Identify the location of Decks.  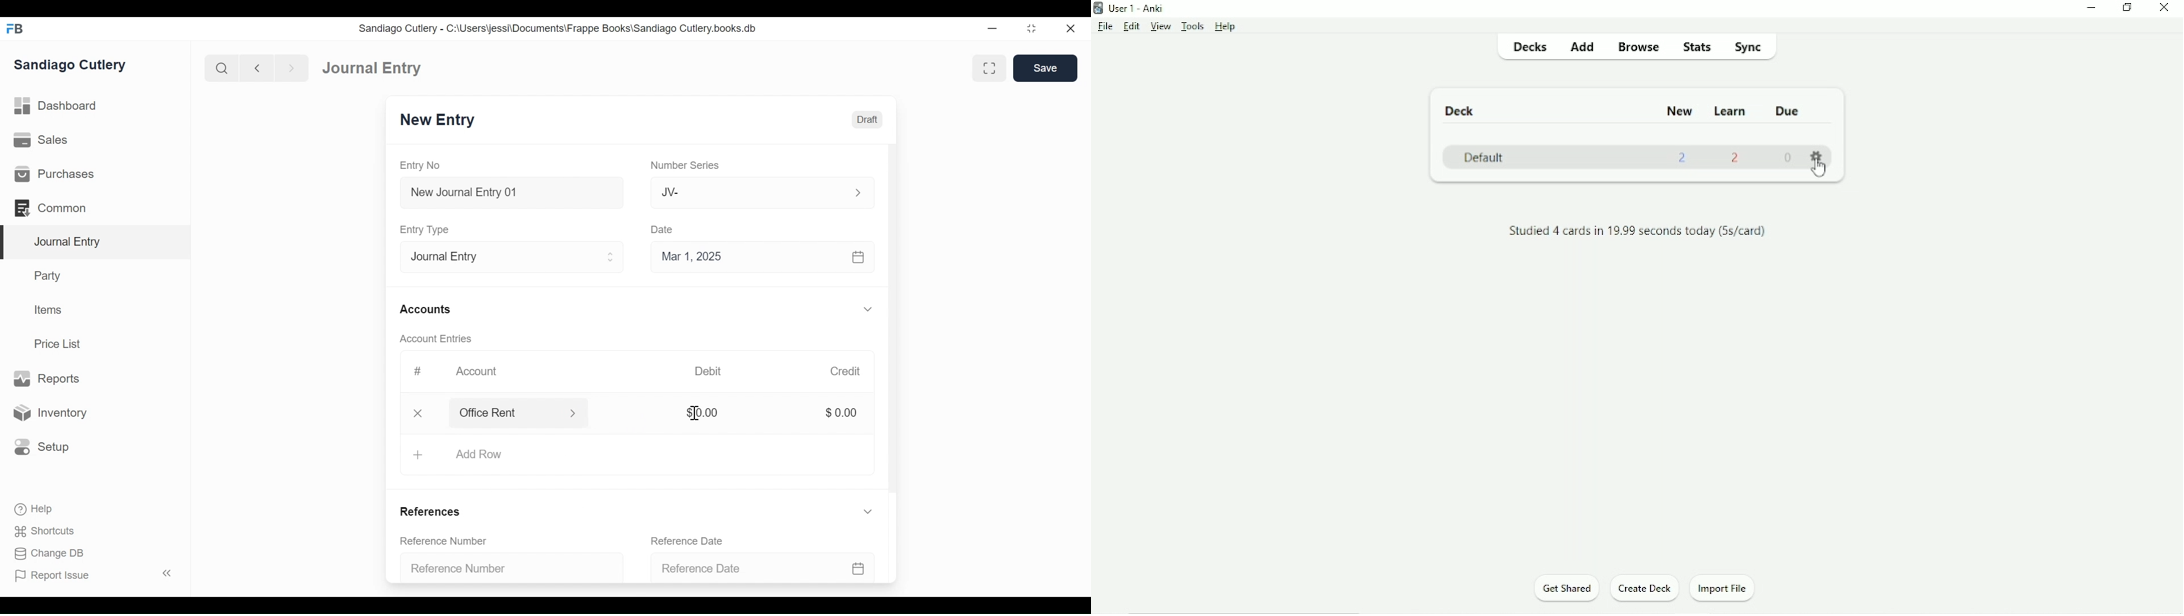
(1523, 46).